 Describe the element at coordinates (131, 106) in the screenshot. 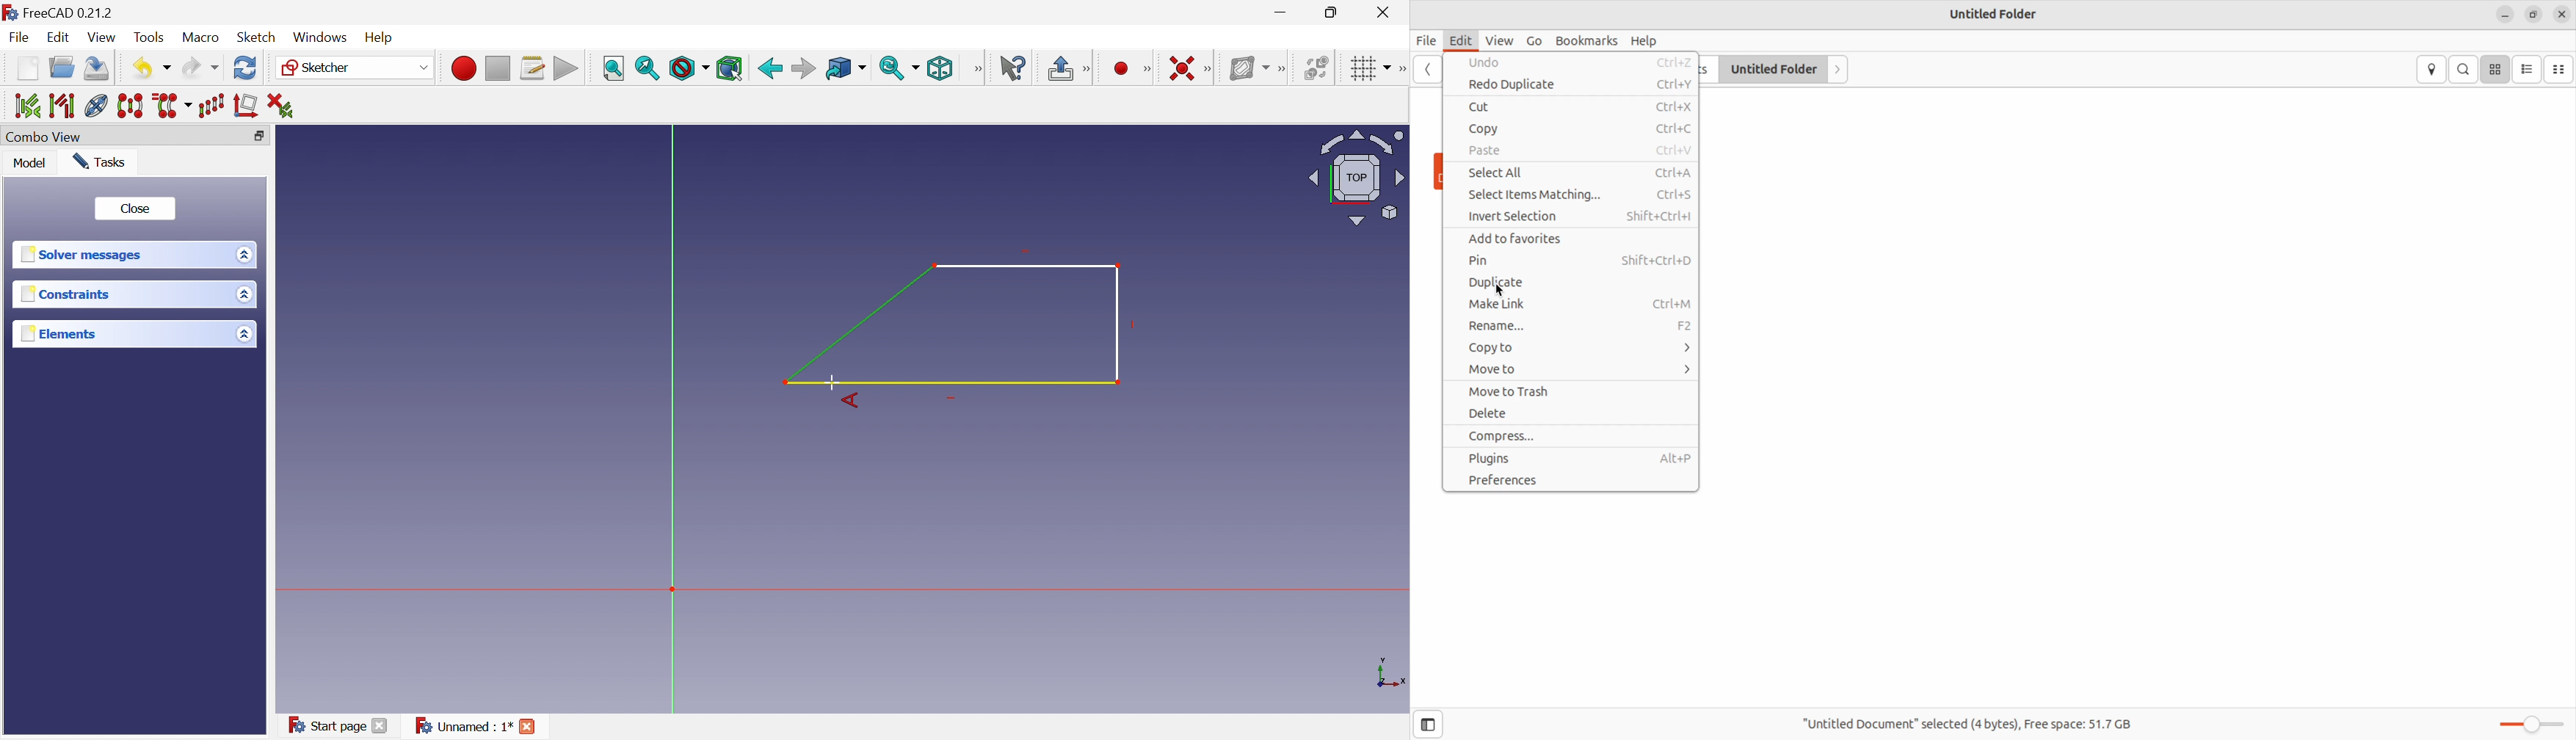

I see `Symmetry` at that location.